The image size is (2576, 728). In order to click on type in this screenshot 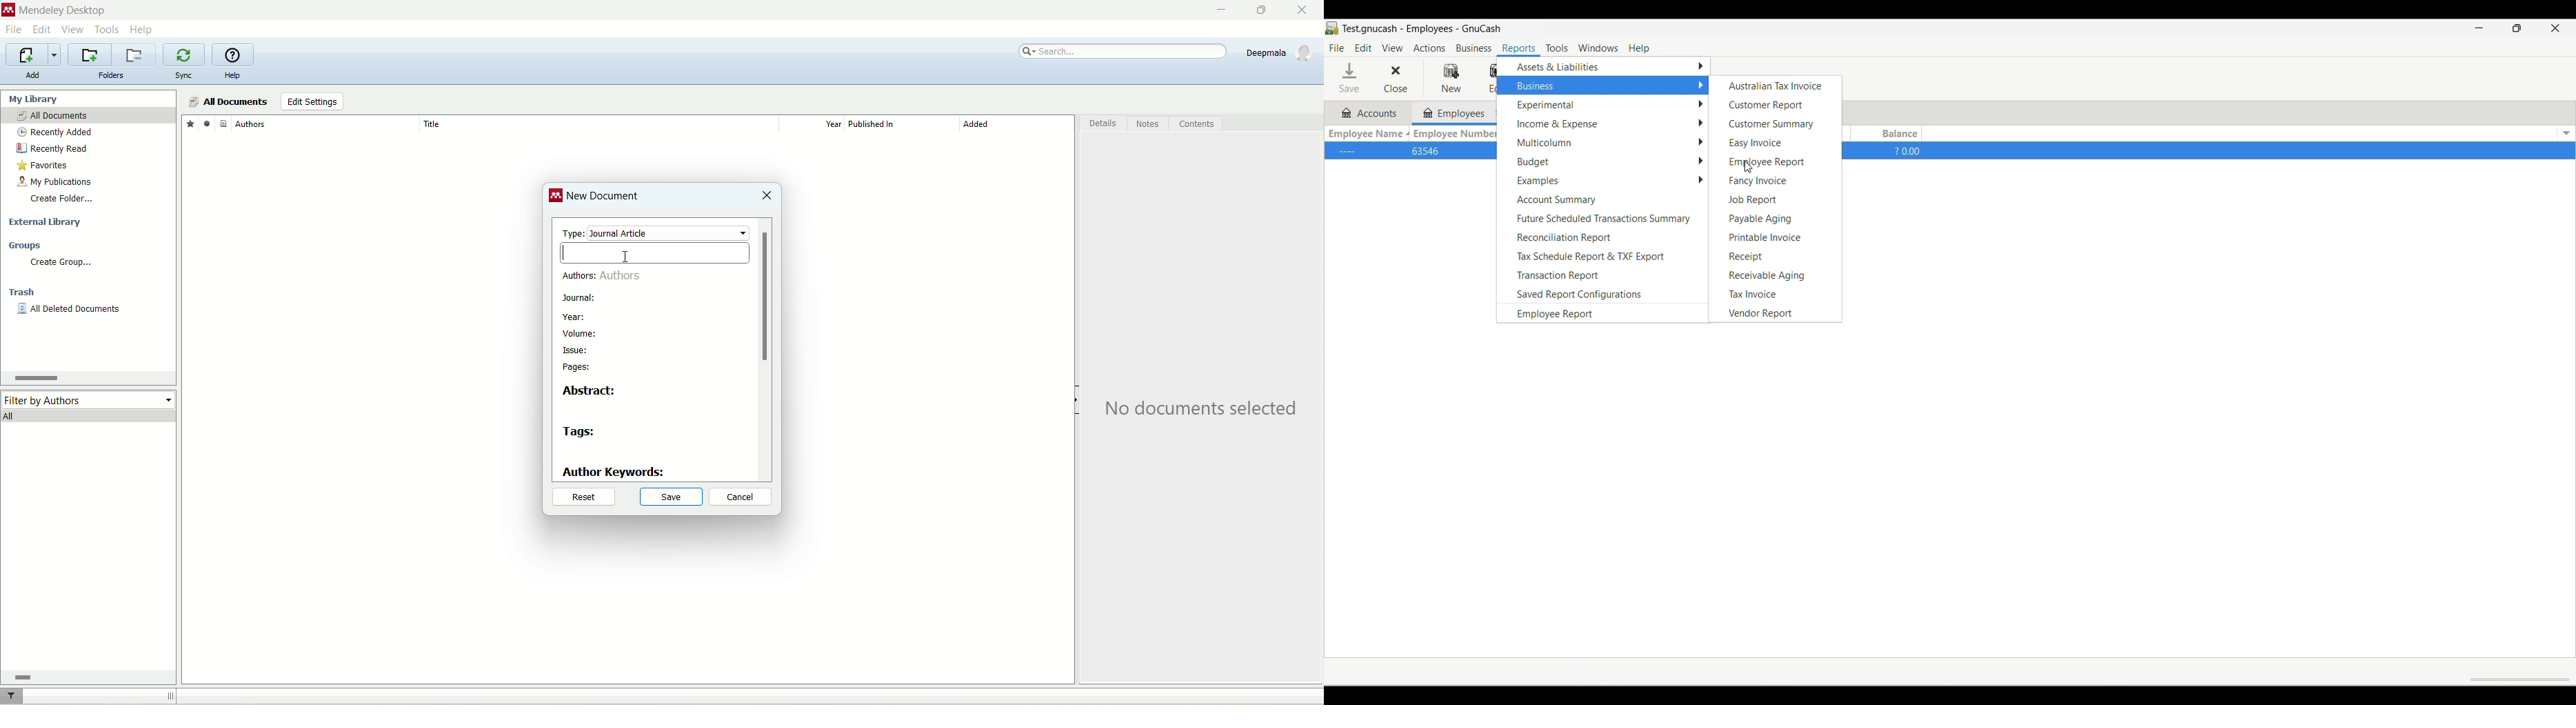, I will do `click(656, 232)`.